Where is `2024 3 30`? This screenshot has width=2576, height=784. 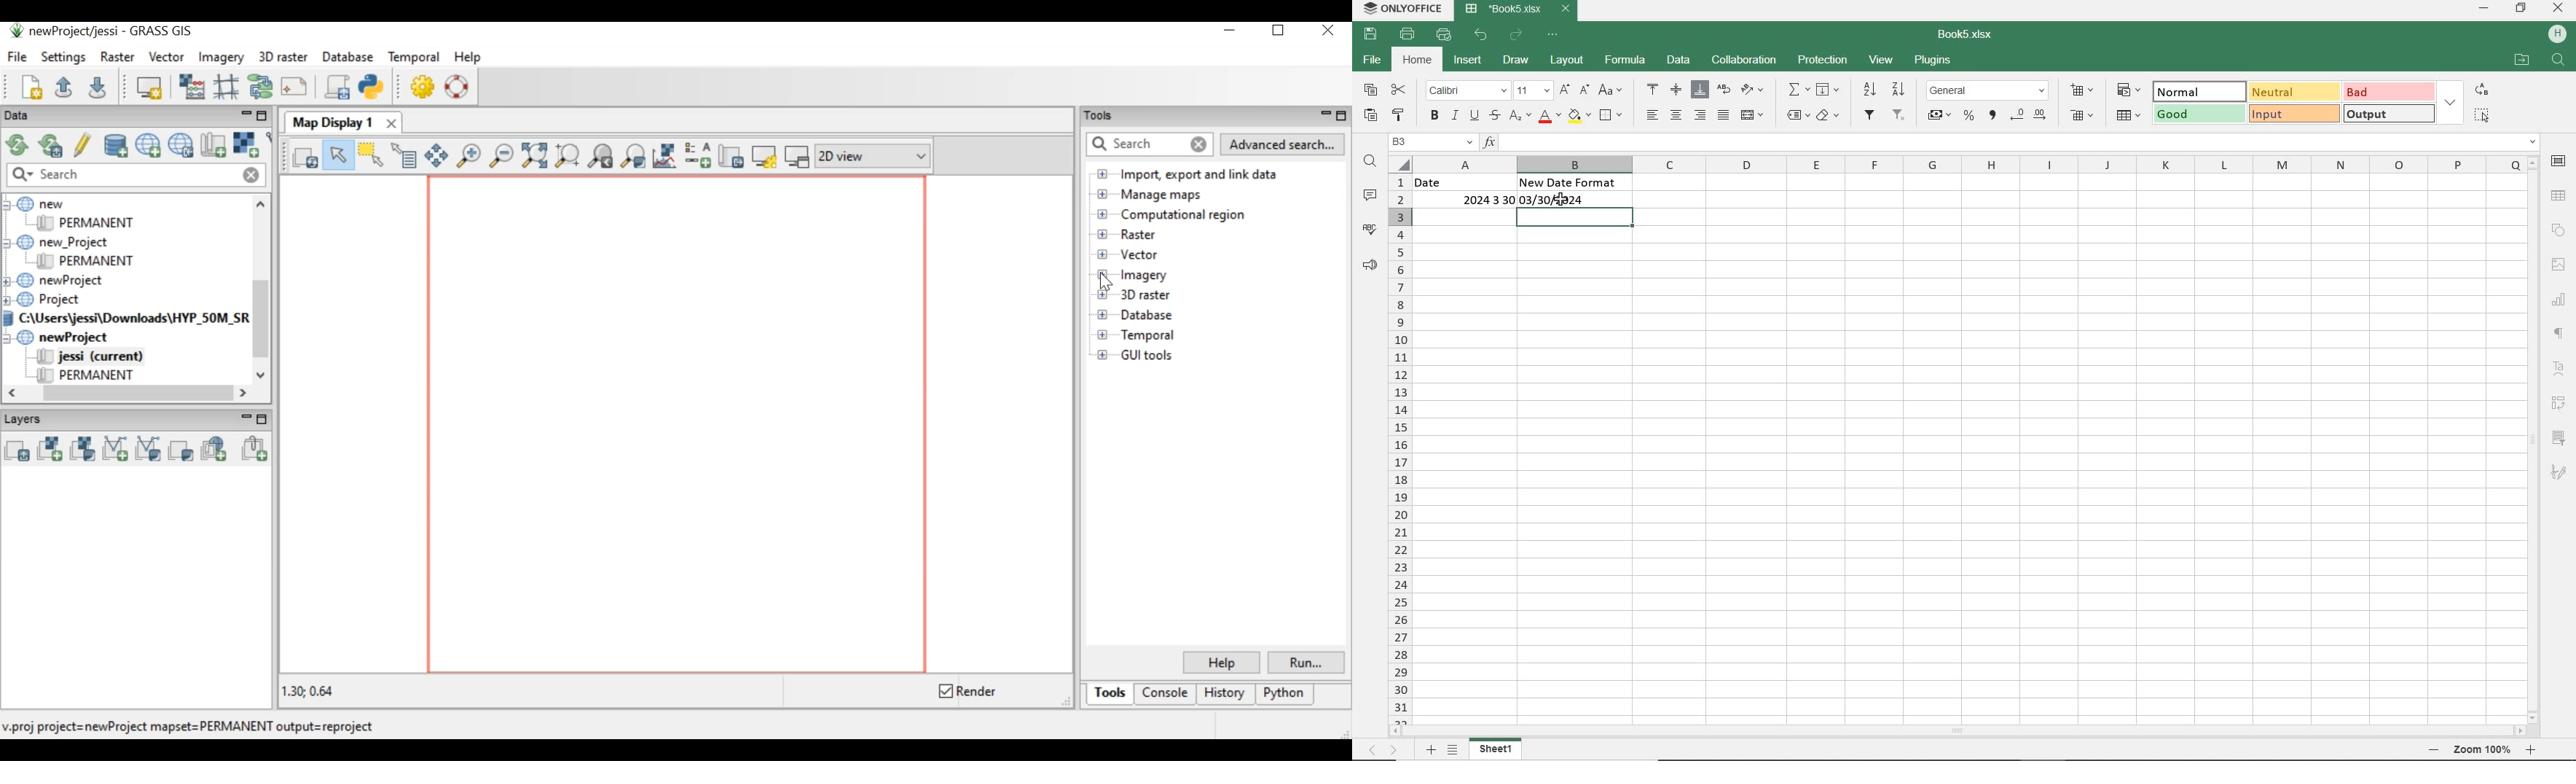 2024 3 30 is located at coordinates (1477, 200).